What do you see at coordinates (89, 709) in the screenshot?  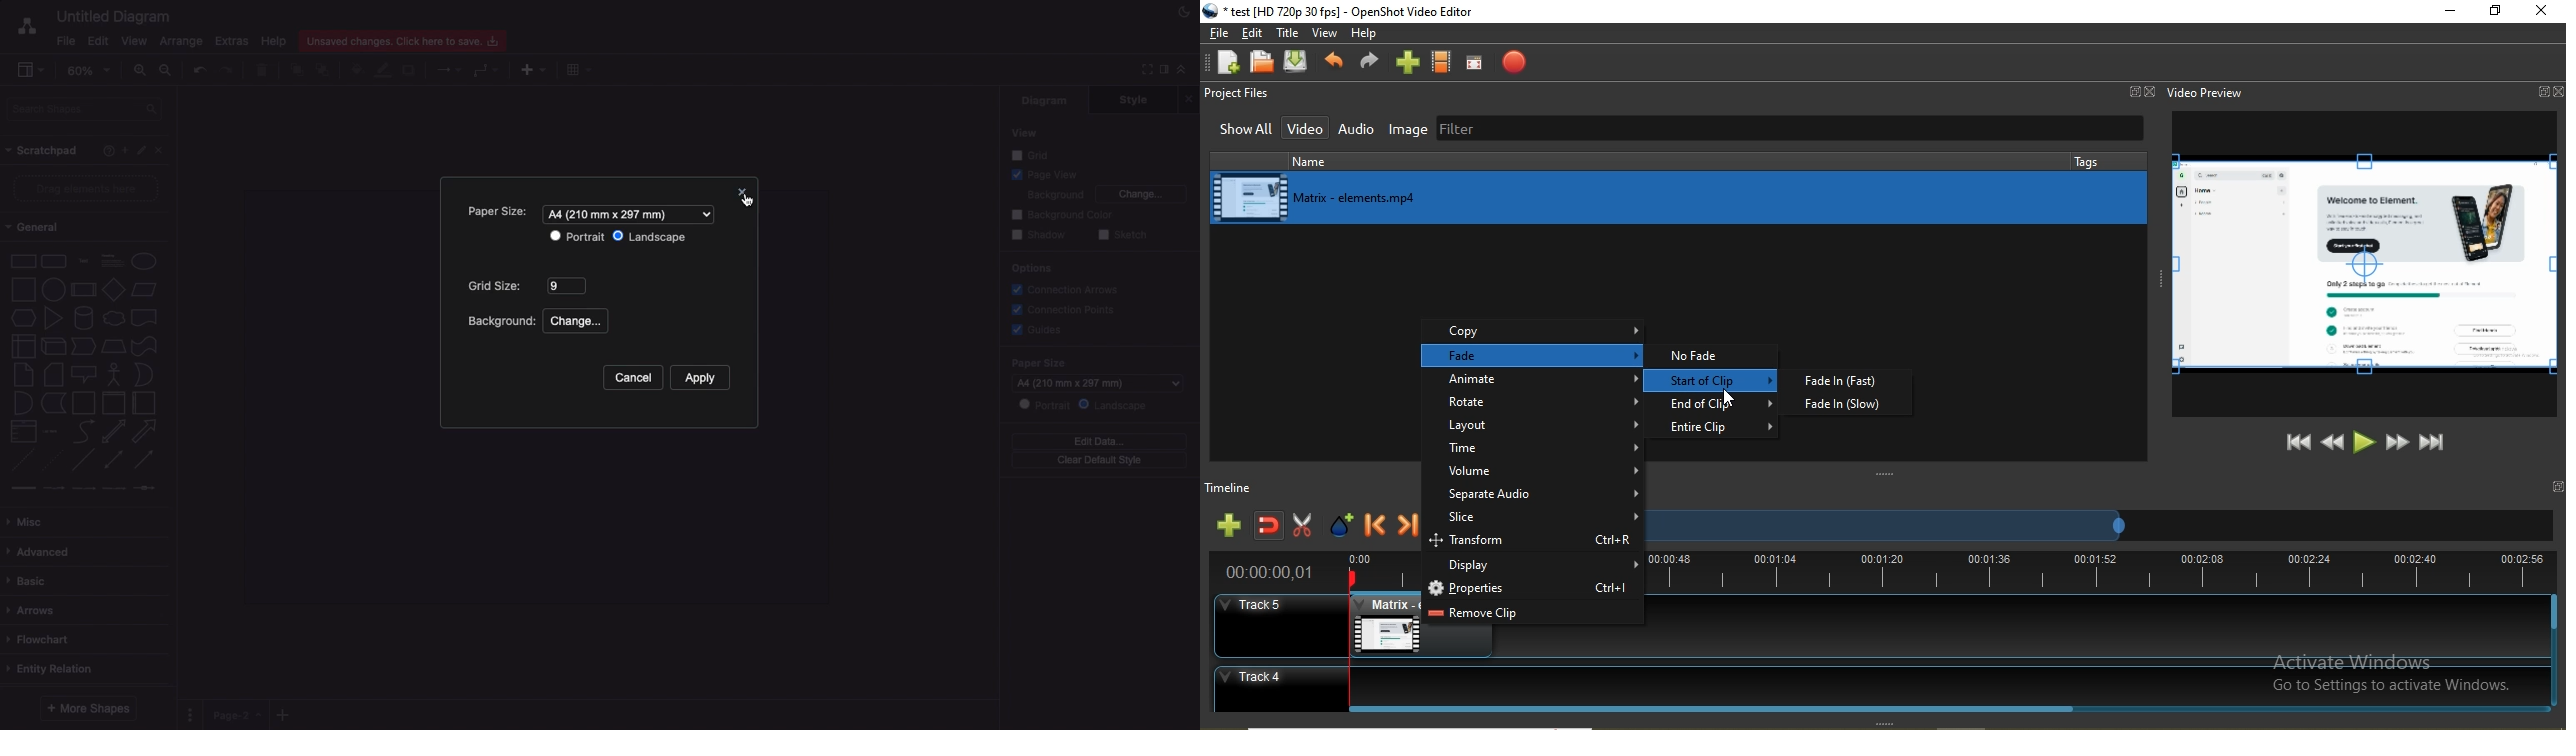 I see `More shapes` at bounding box center [89, 709].